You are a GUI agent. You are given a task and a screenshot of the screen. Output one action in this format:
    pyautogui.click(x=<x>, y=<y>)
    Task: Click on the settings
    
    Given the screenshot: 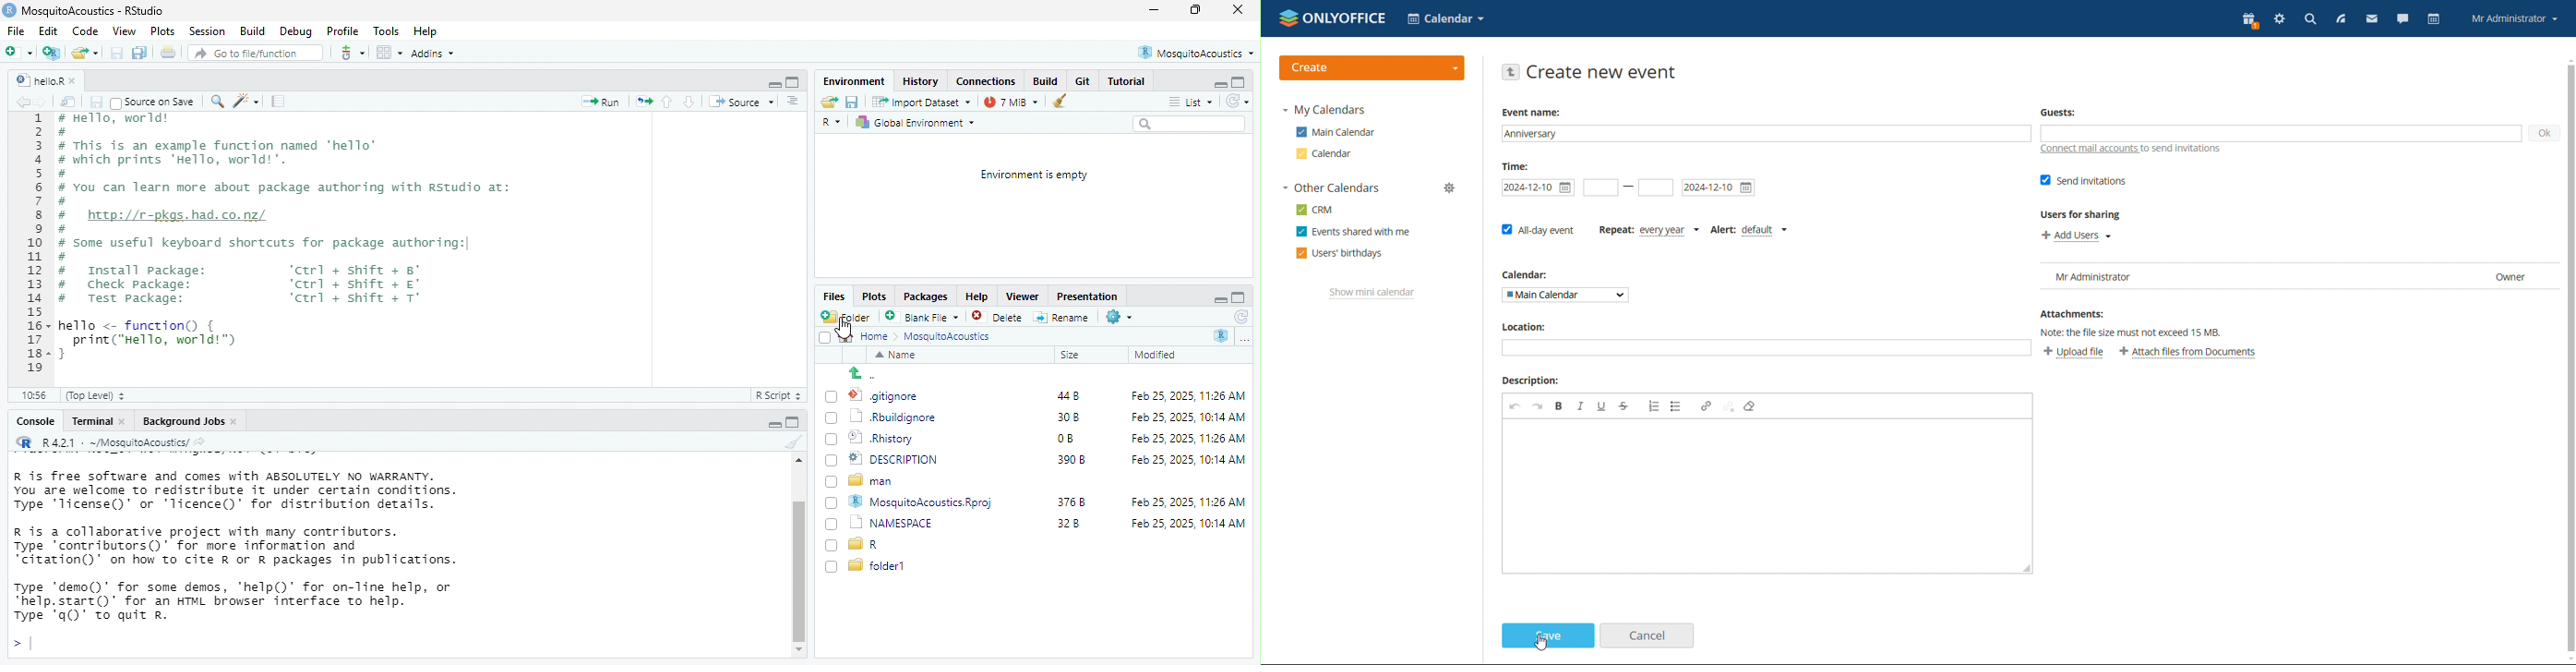 What is the action you would take?
    pyautogui.click(x=2278, y=19)
    